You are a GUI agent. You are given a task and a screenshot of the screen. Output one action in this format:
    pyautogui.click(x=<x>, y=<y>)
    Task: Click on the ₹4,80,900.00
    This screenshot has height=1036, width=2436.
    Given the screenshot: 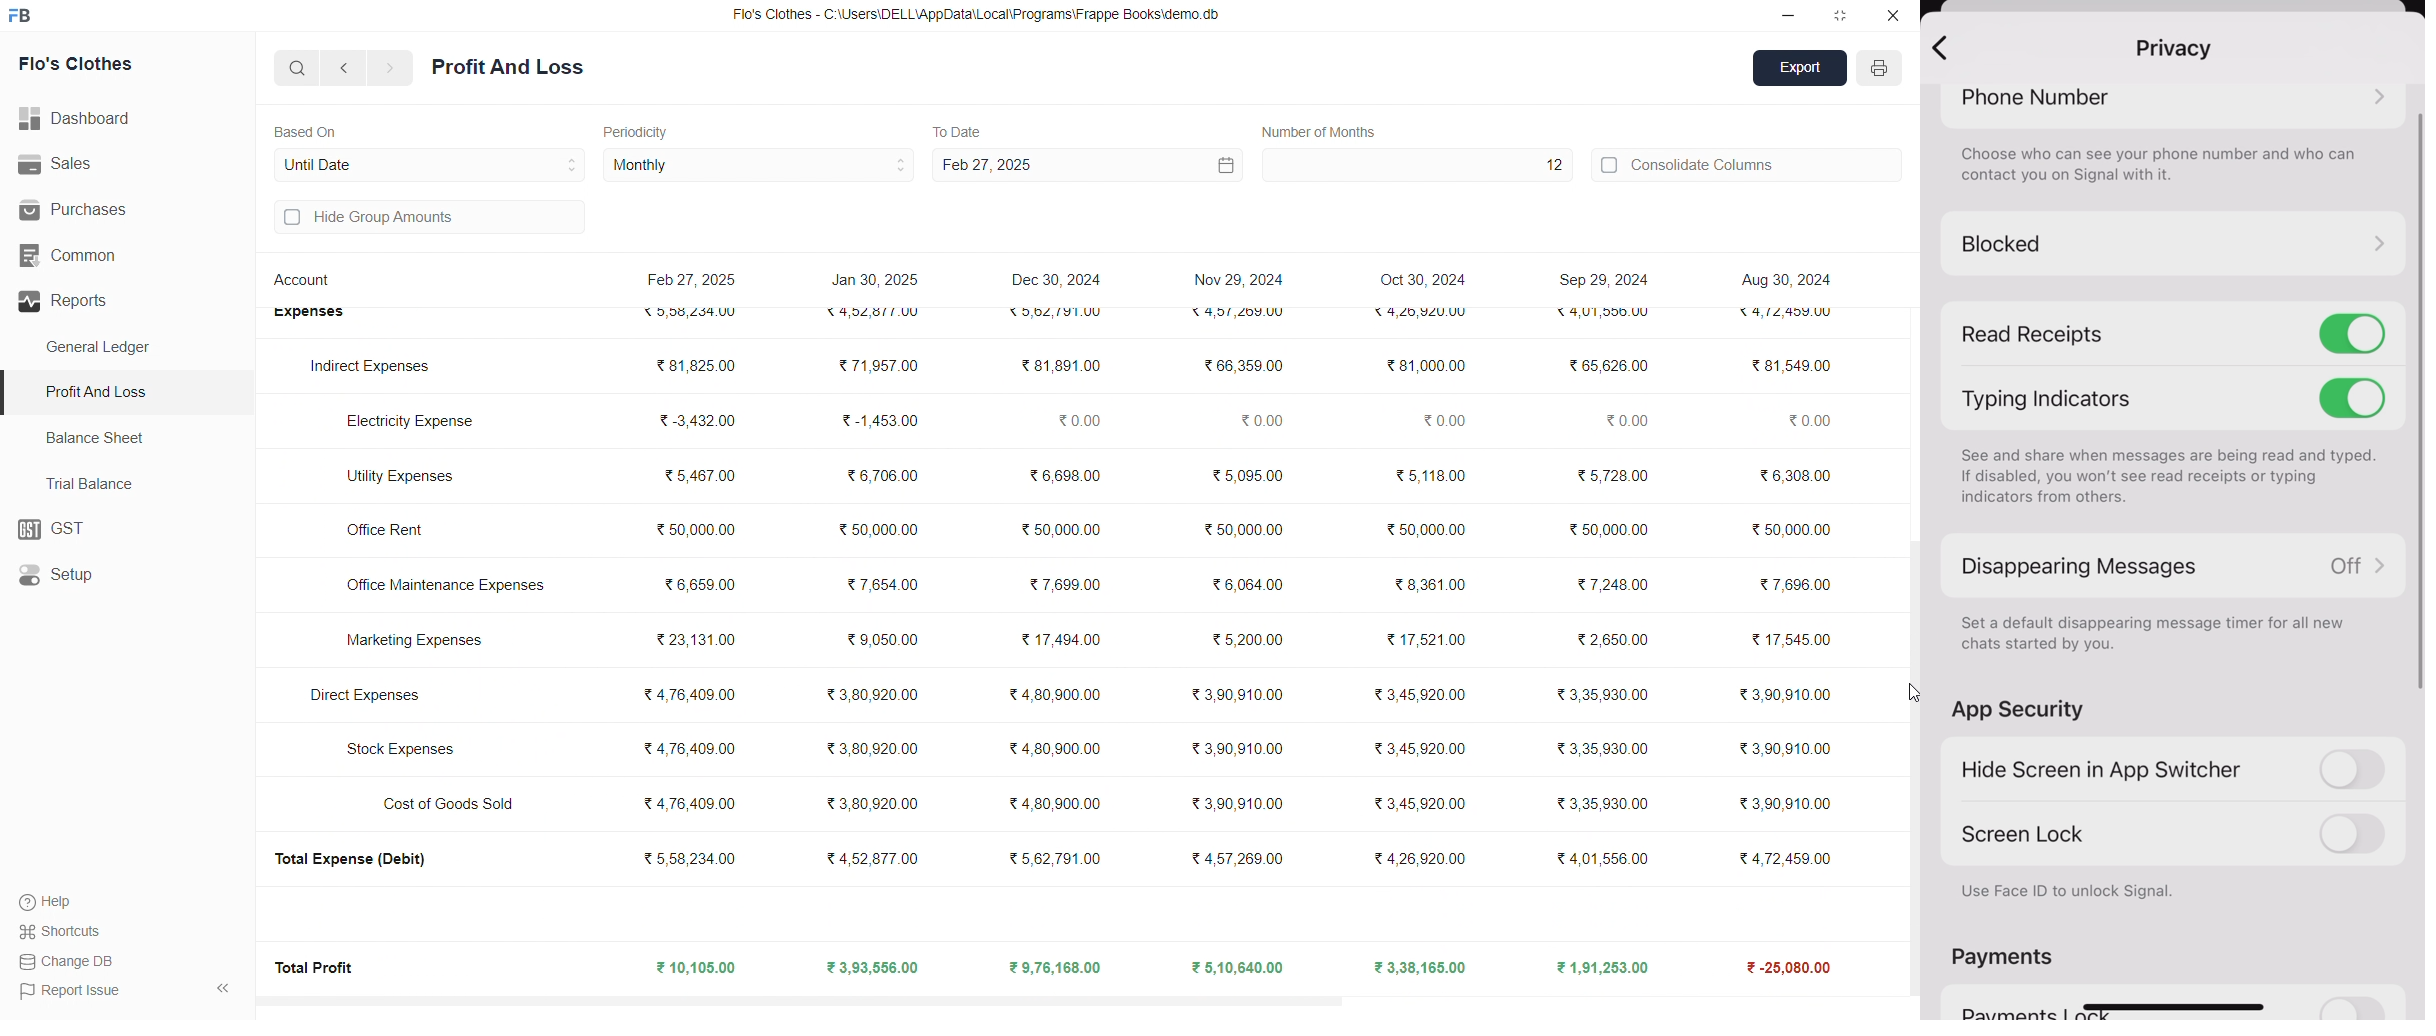 What is the action you would take?
    pyautogui.click(x=1057, y=804)
    